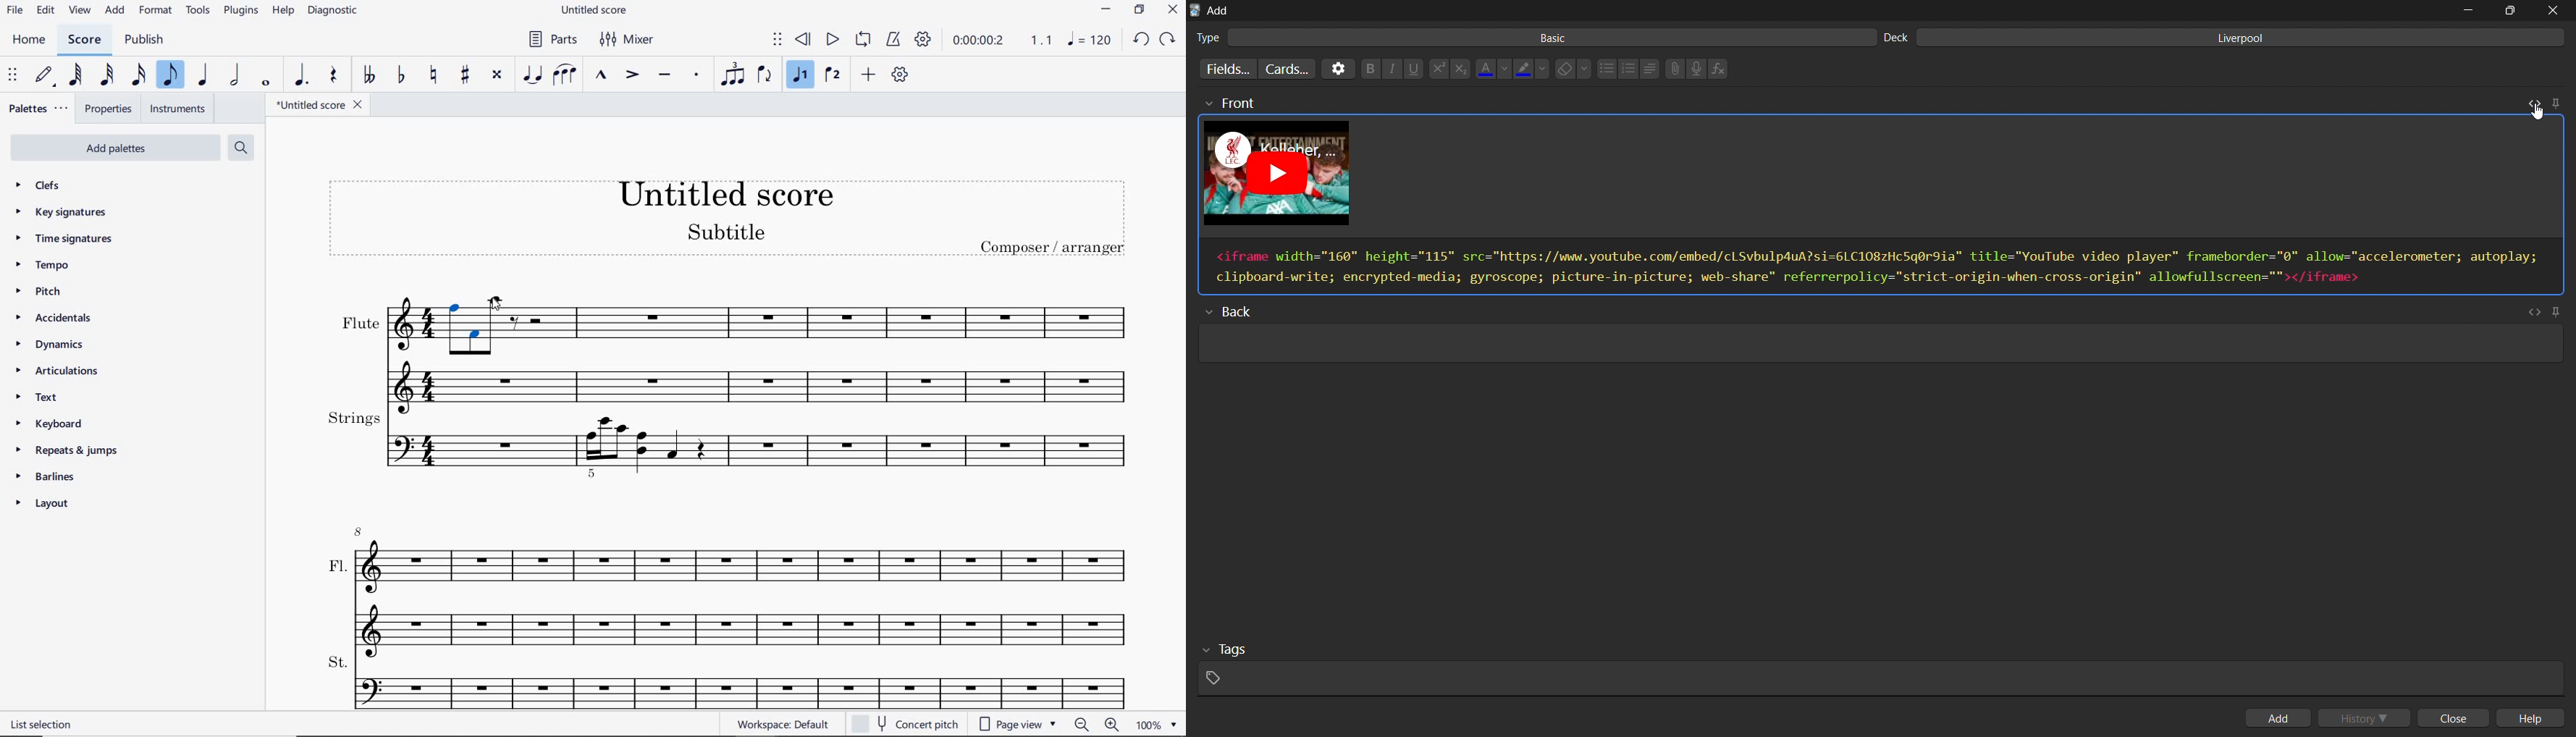 The image size is (2576, 756). What do you see at coordinates (2536, 719) in the screenshot?
I see `help` at bounding box center [2536, 719].